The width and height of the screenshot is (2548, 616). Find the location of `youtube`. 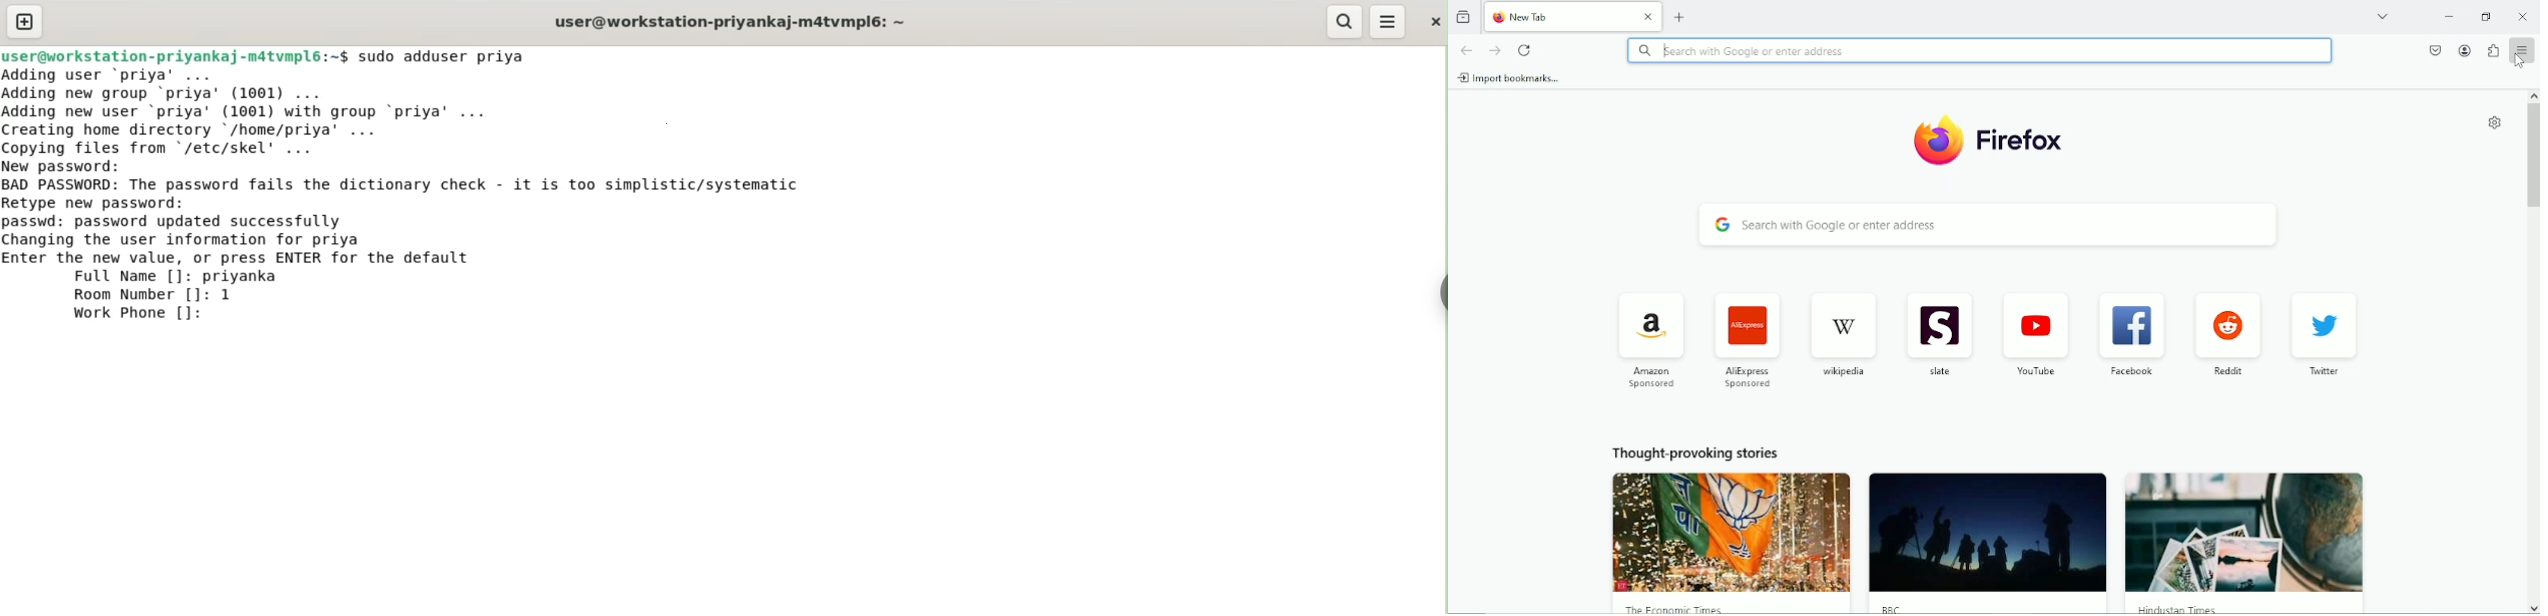

youtube is located at coordinates (2036, 335).